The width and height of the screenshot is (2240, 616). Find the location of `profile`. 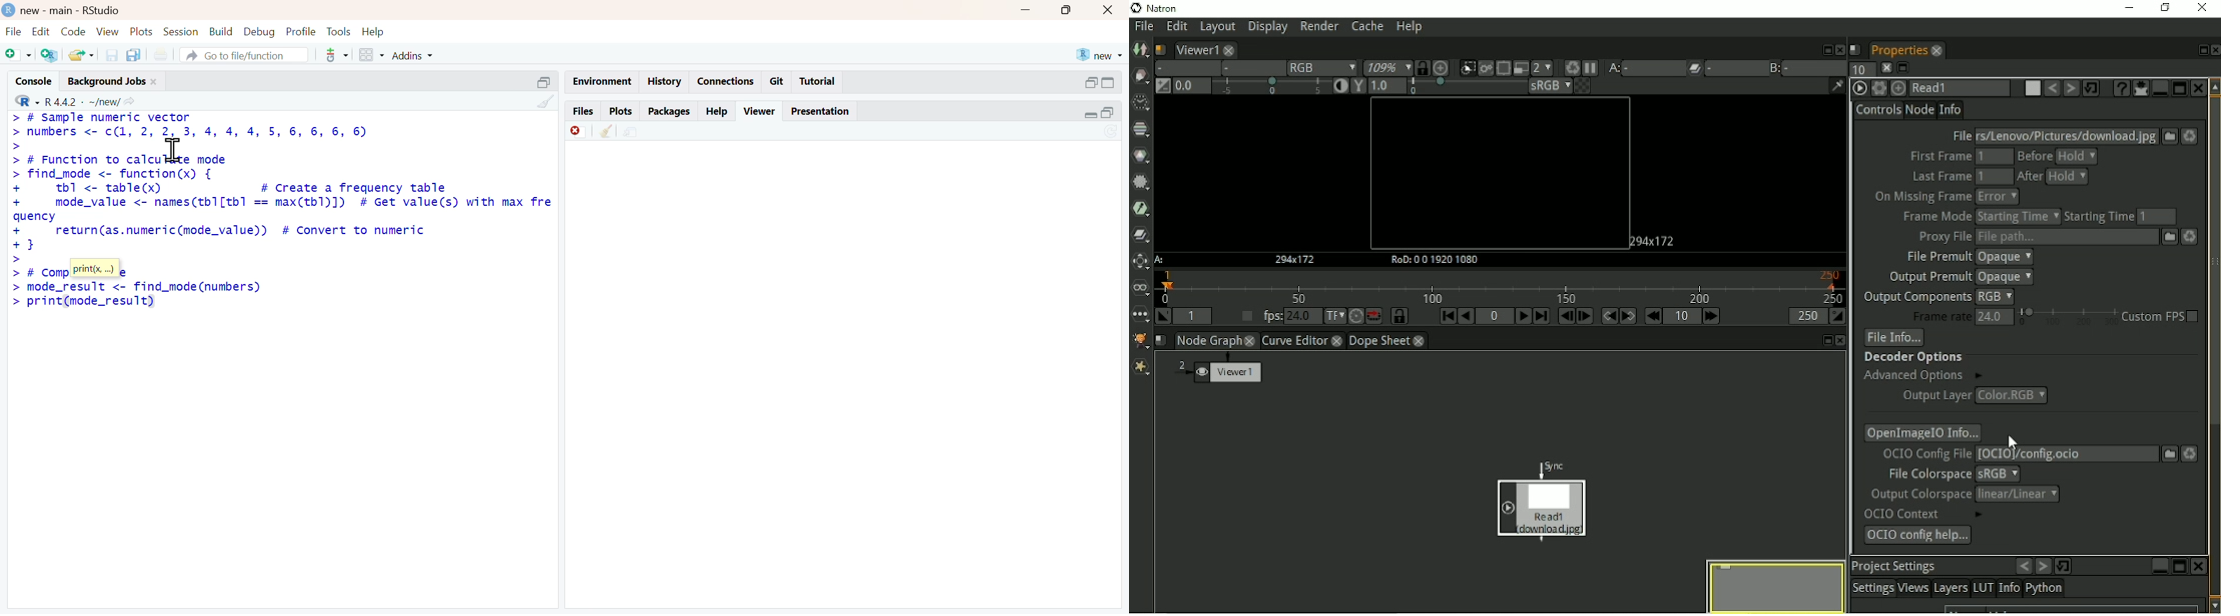

profile is located at coordinates (302, 32).